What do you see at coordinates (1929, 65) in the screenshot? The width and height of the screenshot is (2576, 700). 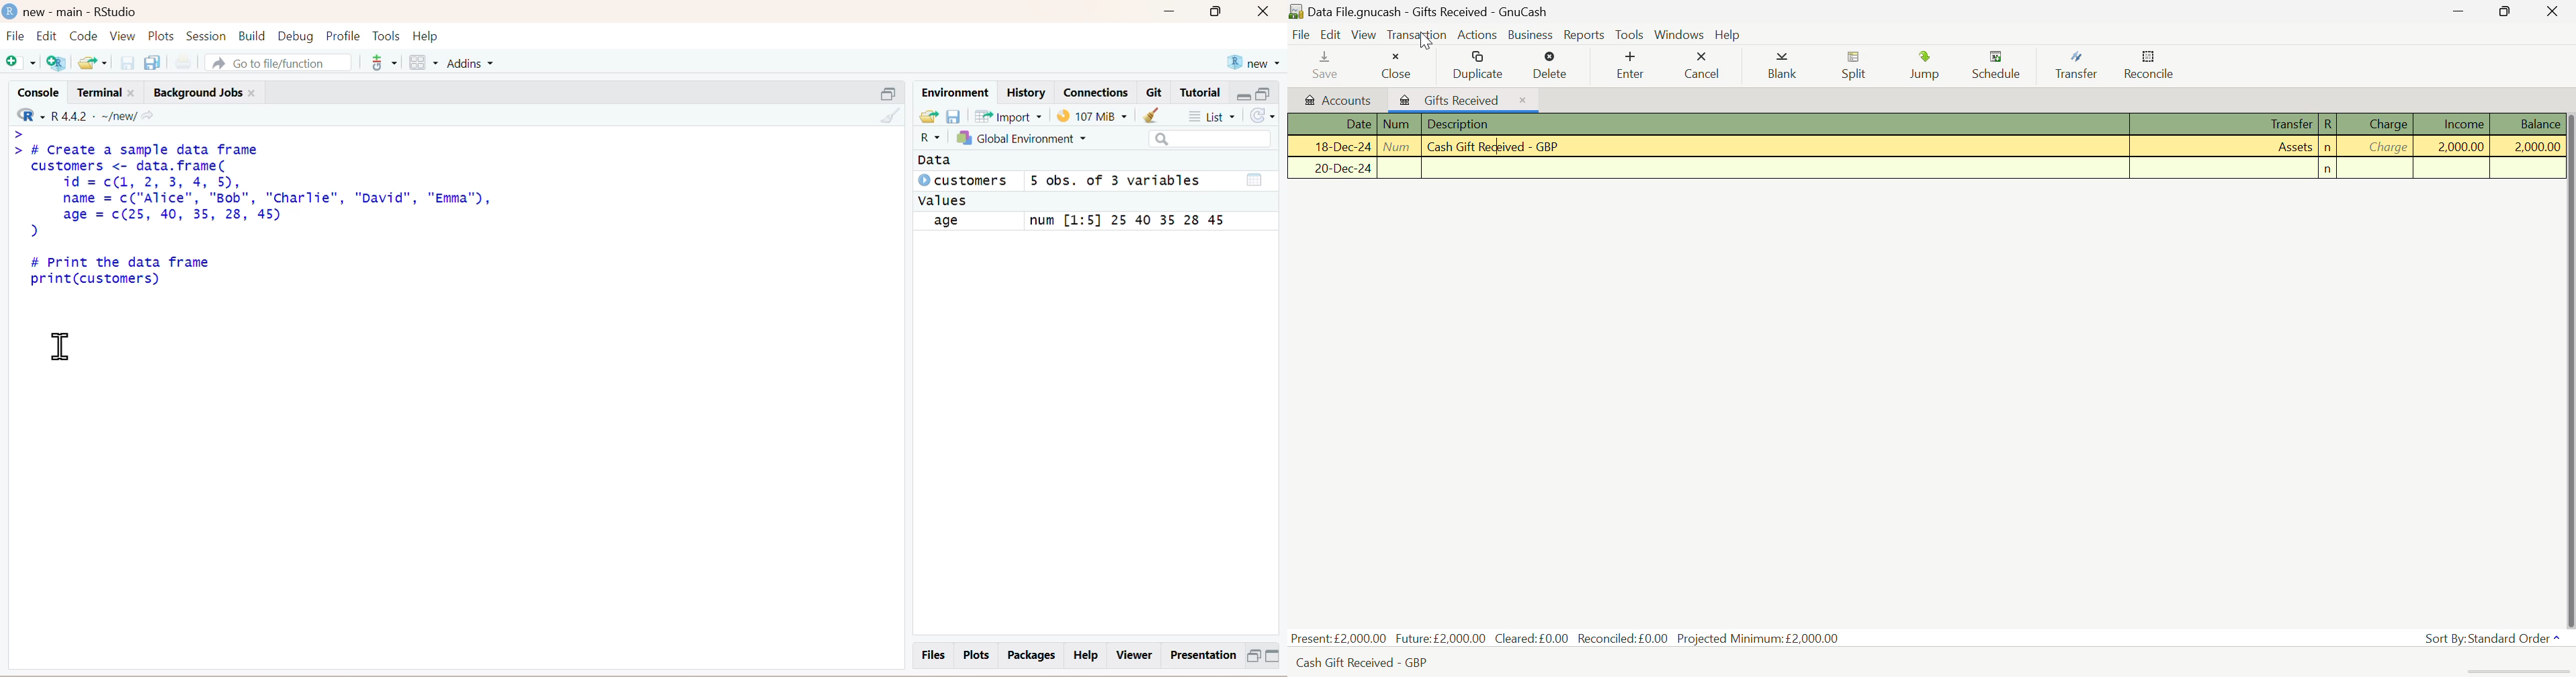 I see `Jump` at bounding box center [1929, 65].